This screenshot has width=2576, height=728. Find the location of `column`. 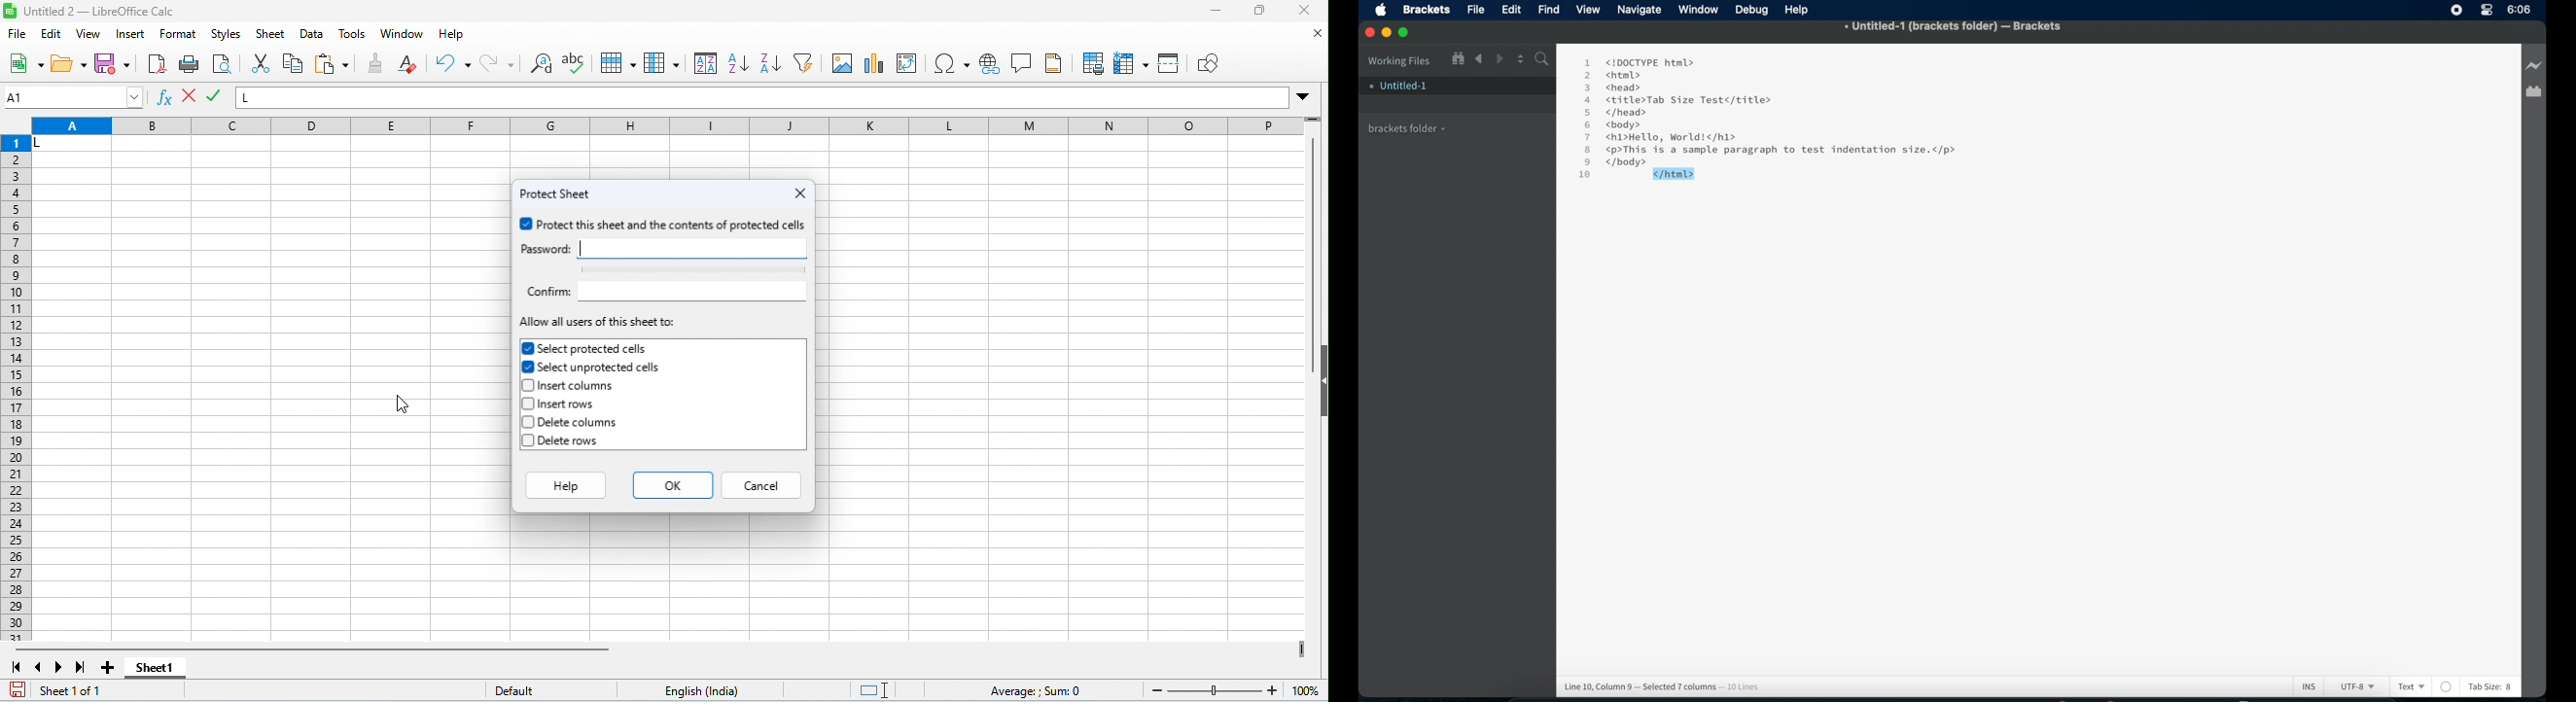

column is located at coordinates (661, 62).